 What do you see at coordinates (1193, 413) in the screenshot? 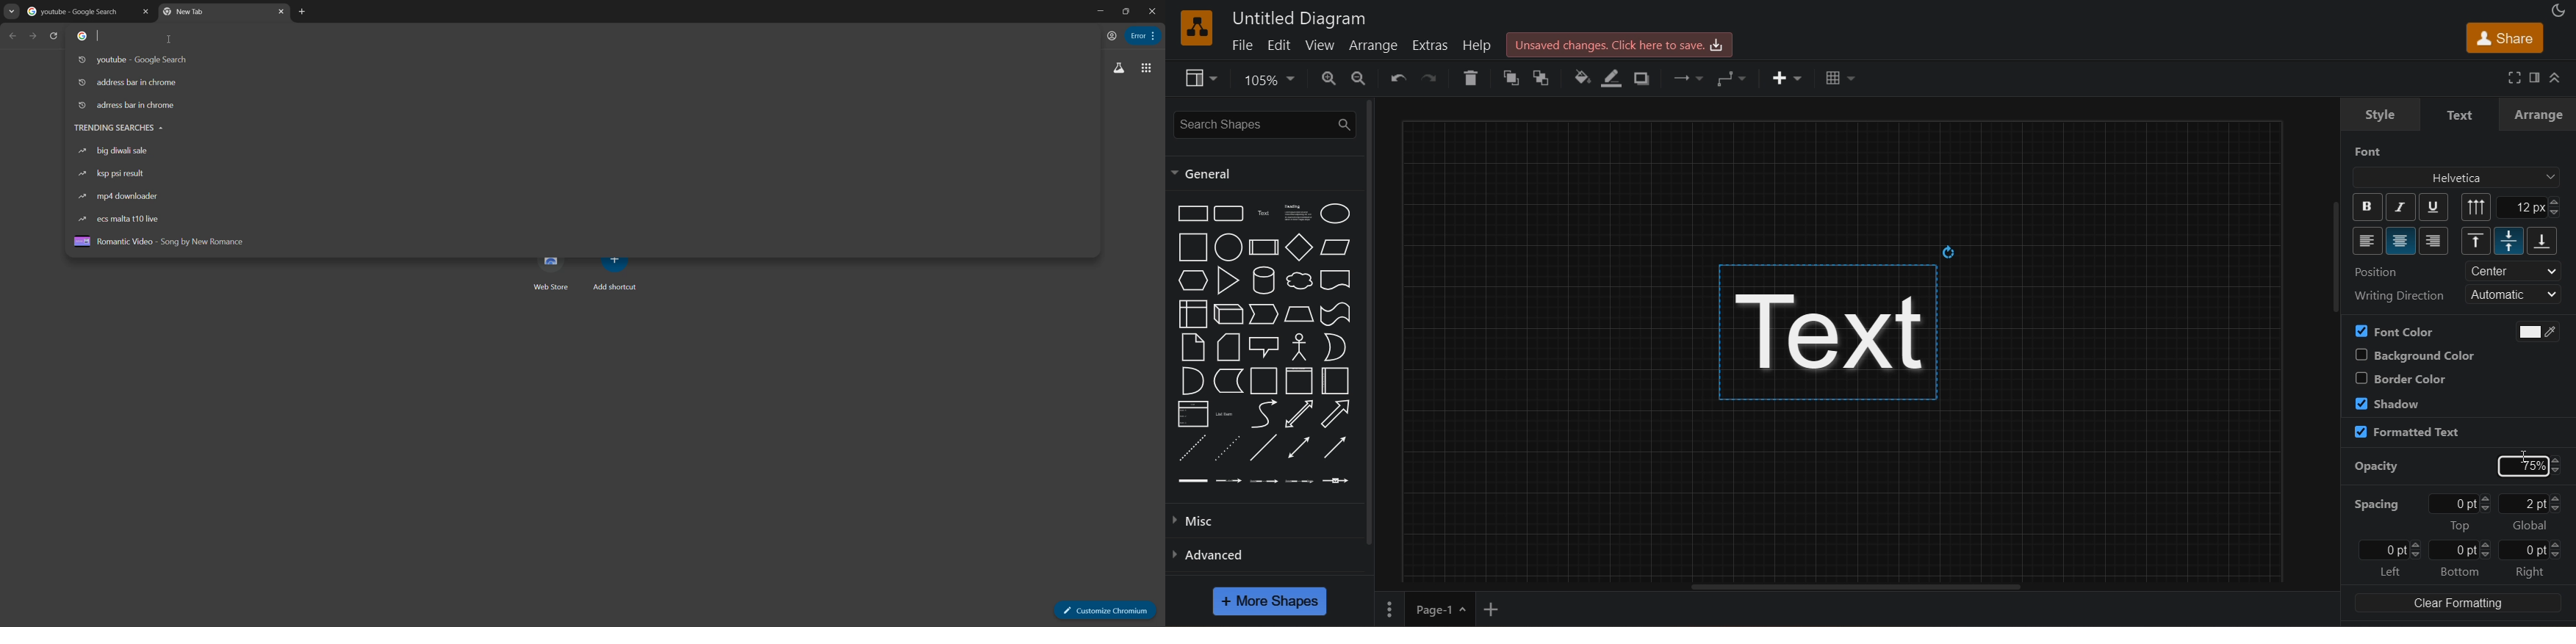
I see `list` at bounding box center [1193, 413].